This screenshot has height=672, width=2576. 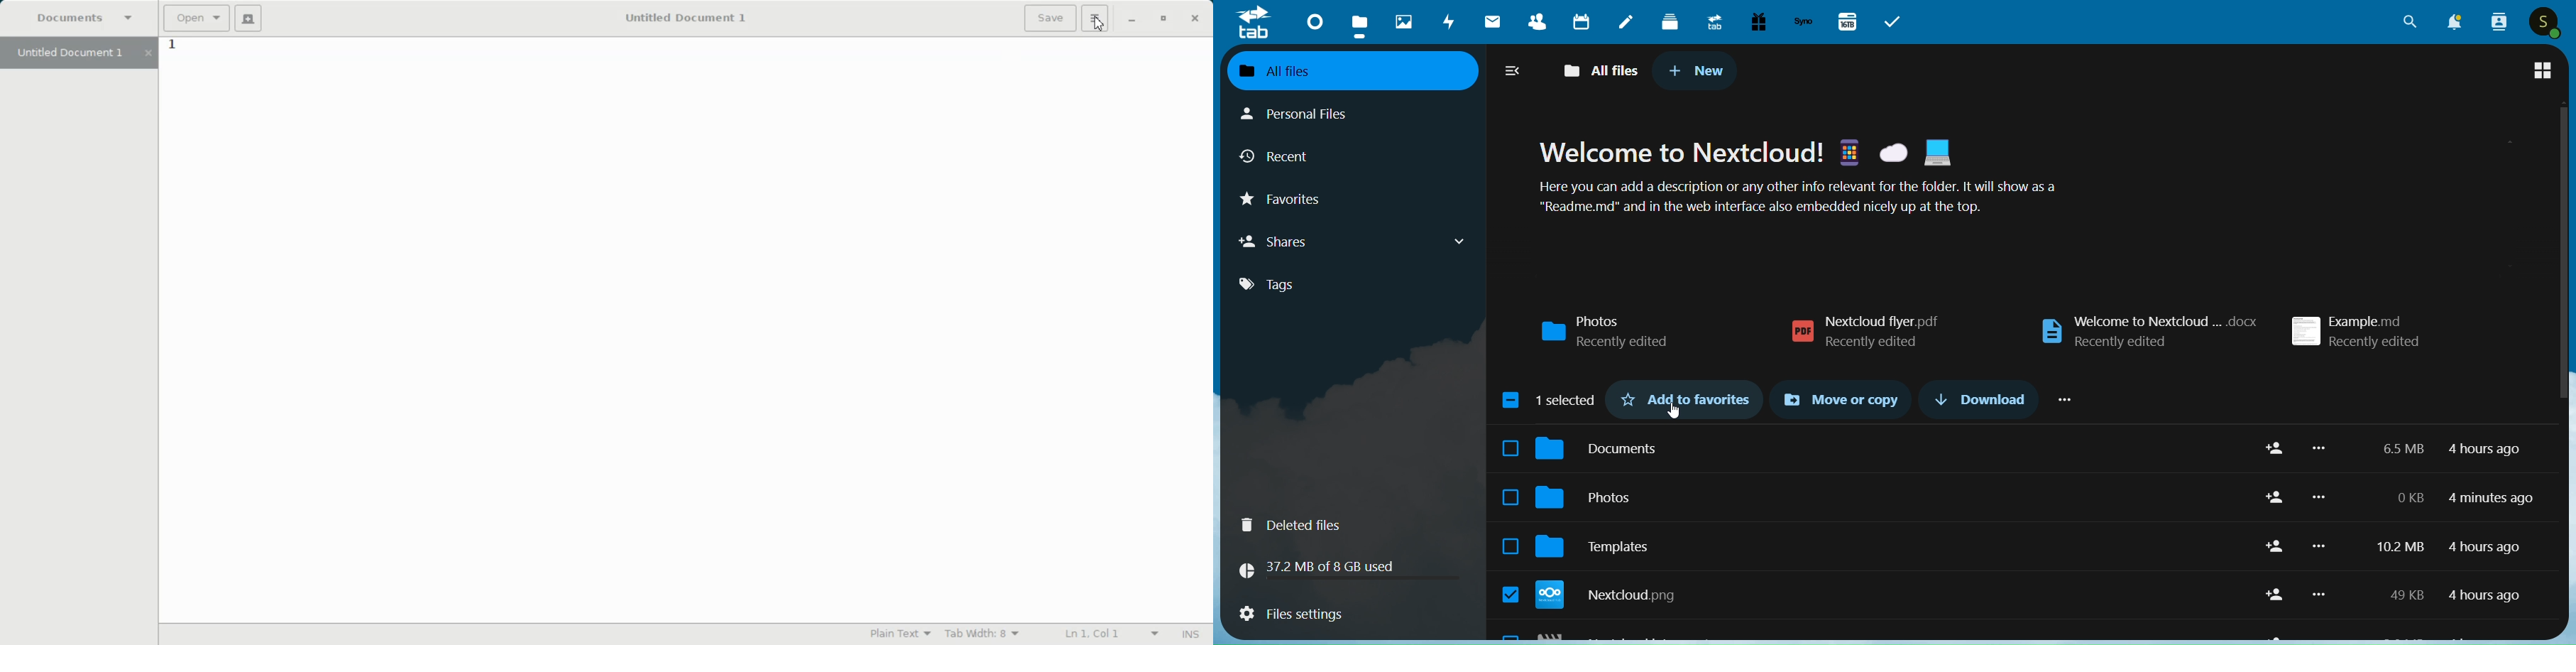 I want to click on Documents, so click(x=1893, y=448).